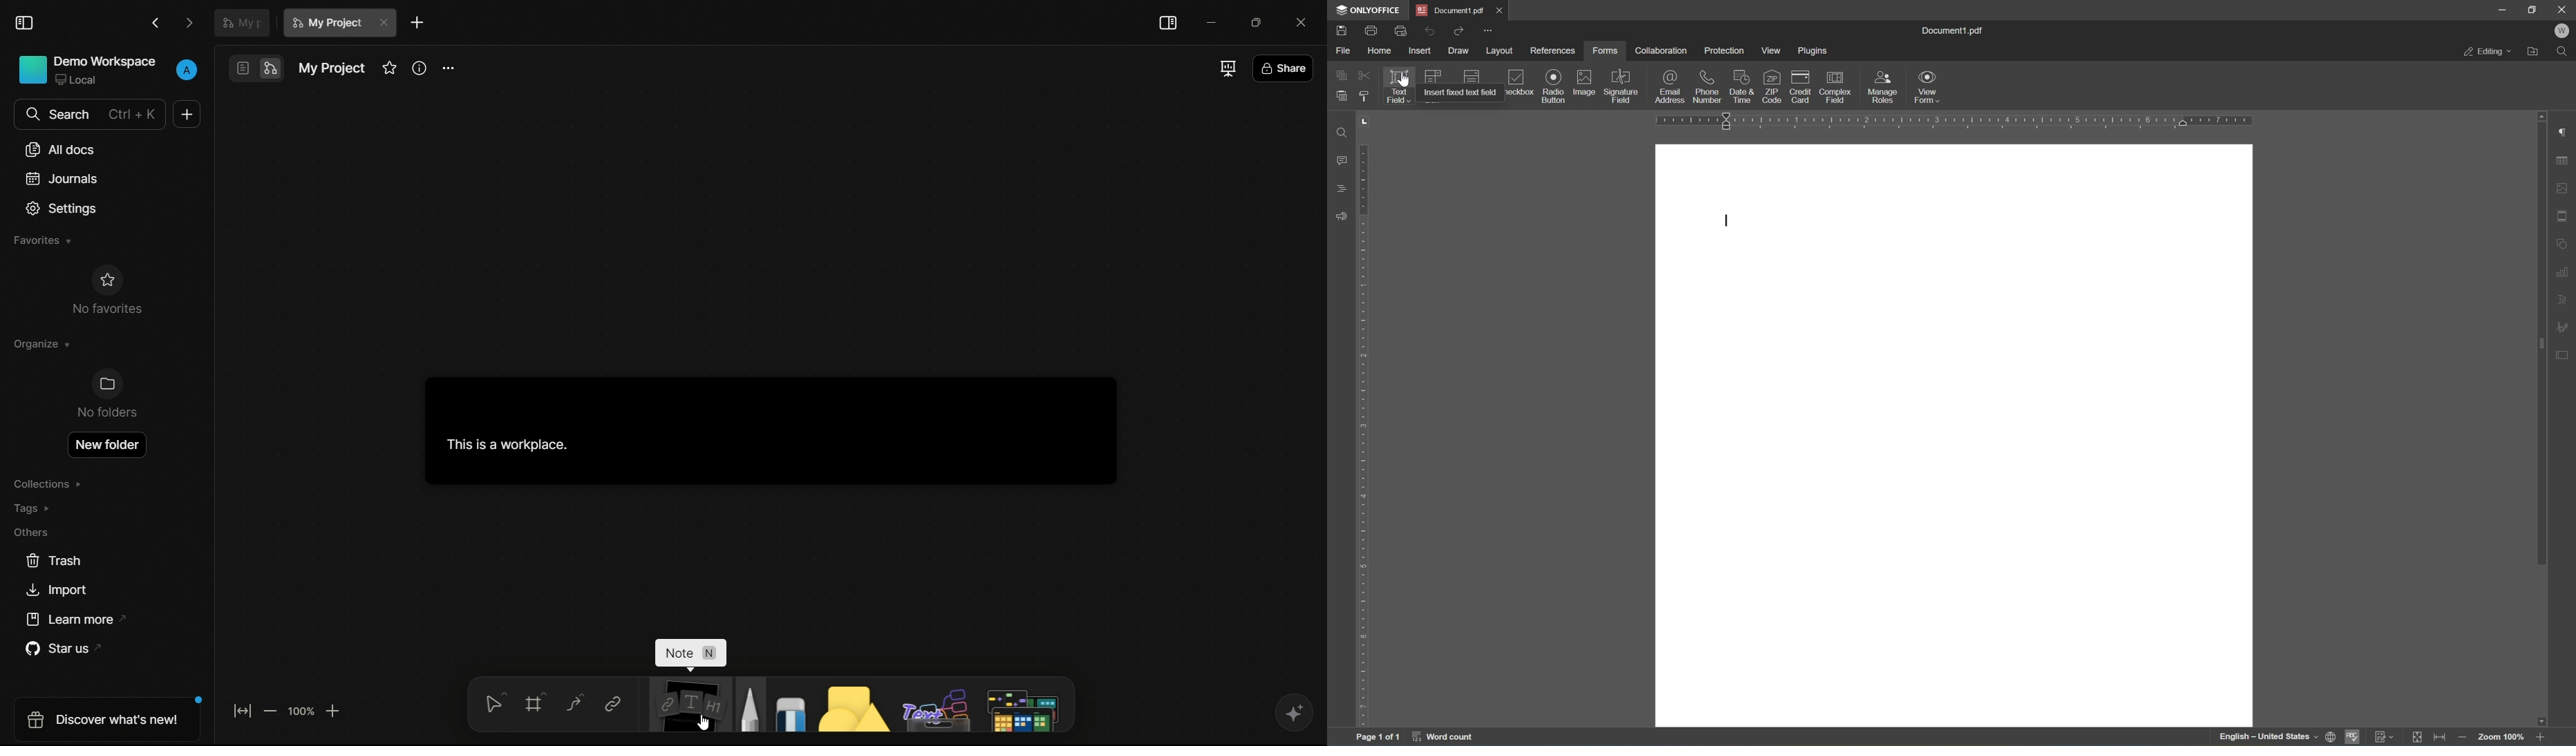  I want to click on plugins, so click(1812, 51).